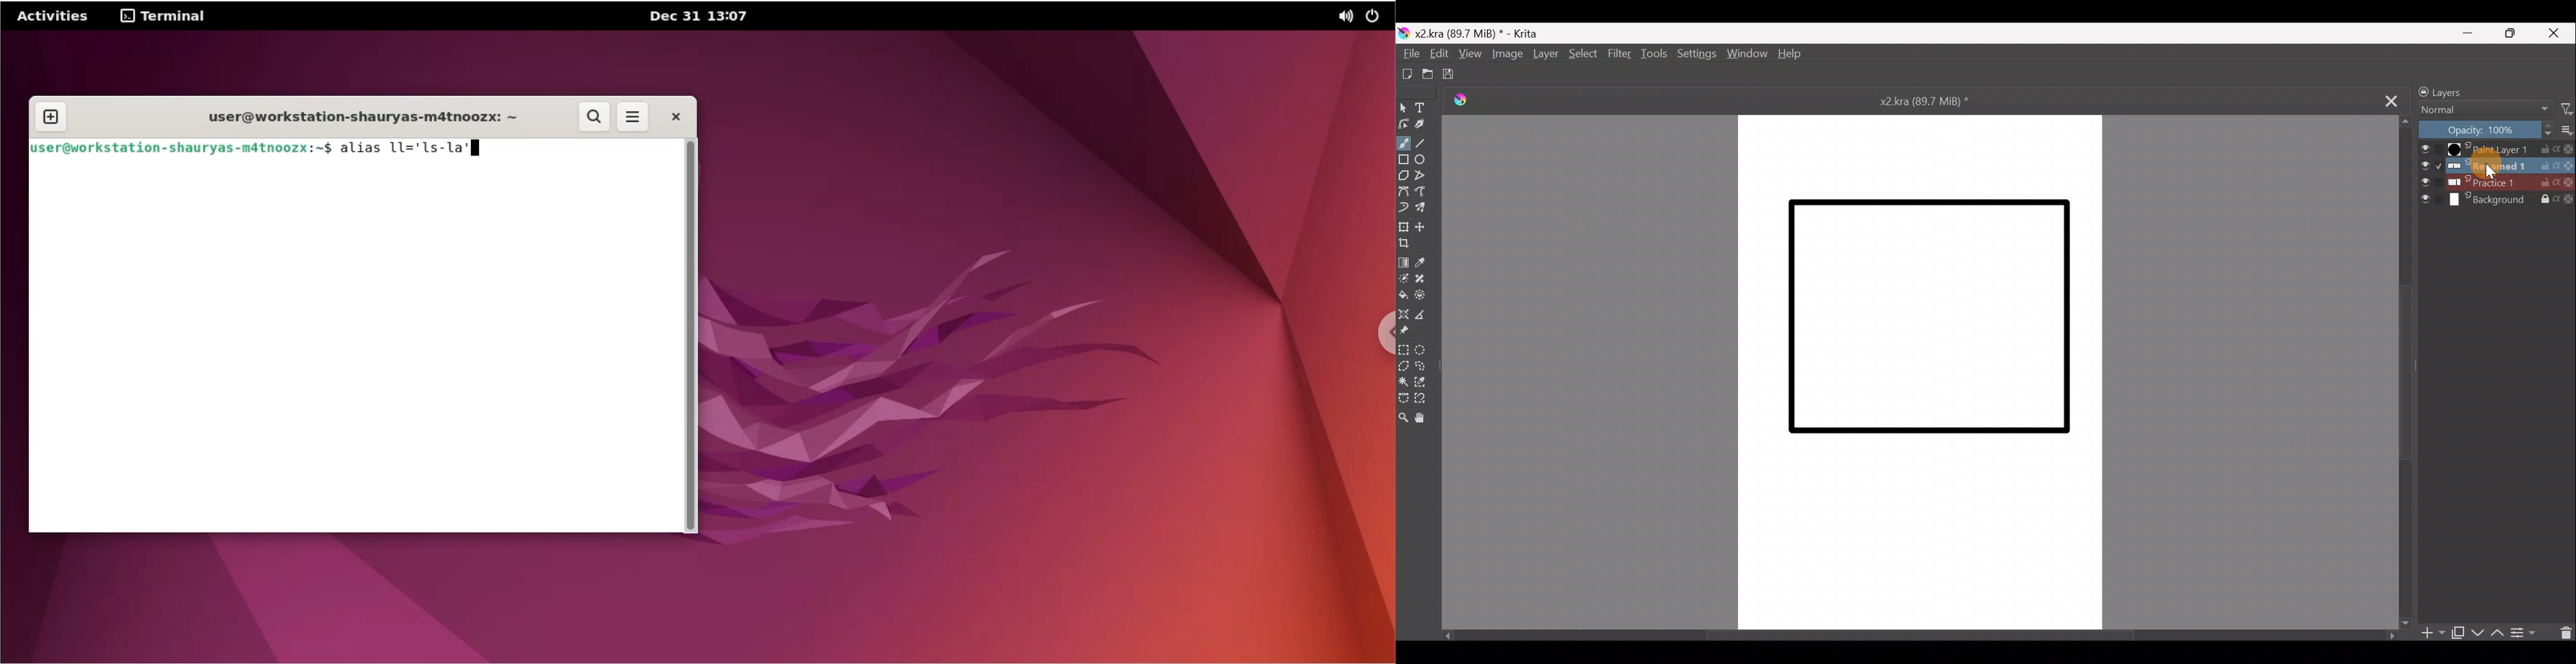  What do you see at coordinates (1923, 371) in the screenshot?
I see `Canvas` at bounding box center [1923, 371].